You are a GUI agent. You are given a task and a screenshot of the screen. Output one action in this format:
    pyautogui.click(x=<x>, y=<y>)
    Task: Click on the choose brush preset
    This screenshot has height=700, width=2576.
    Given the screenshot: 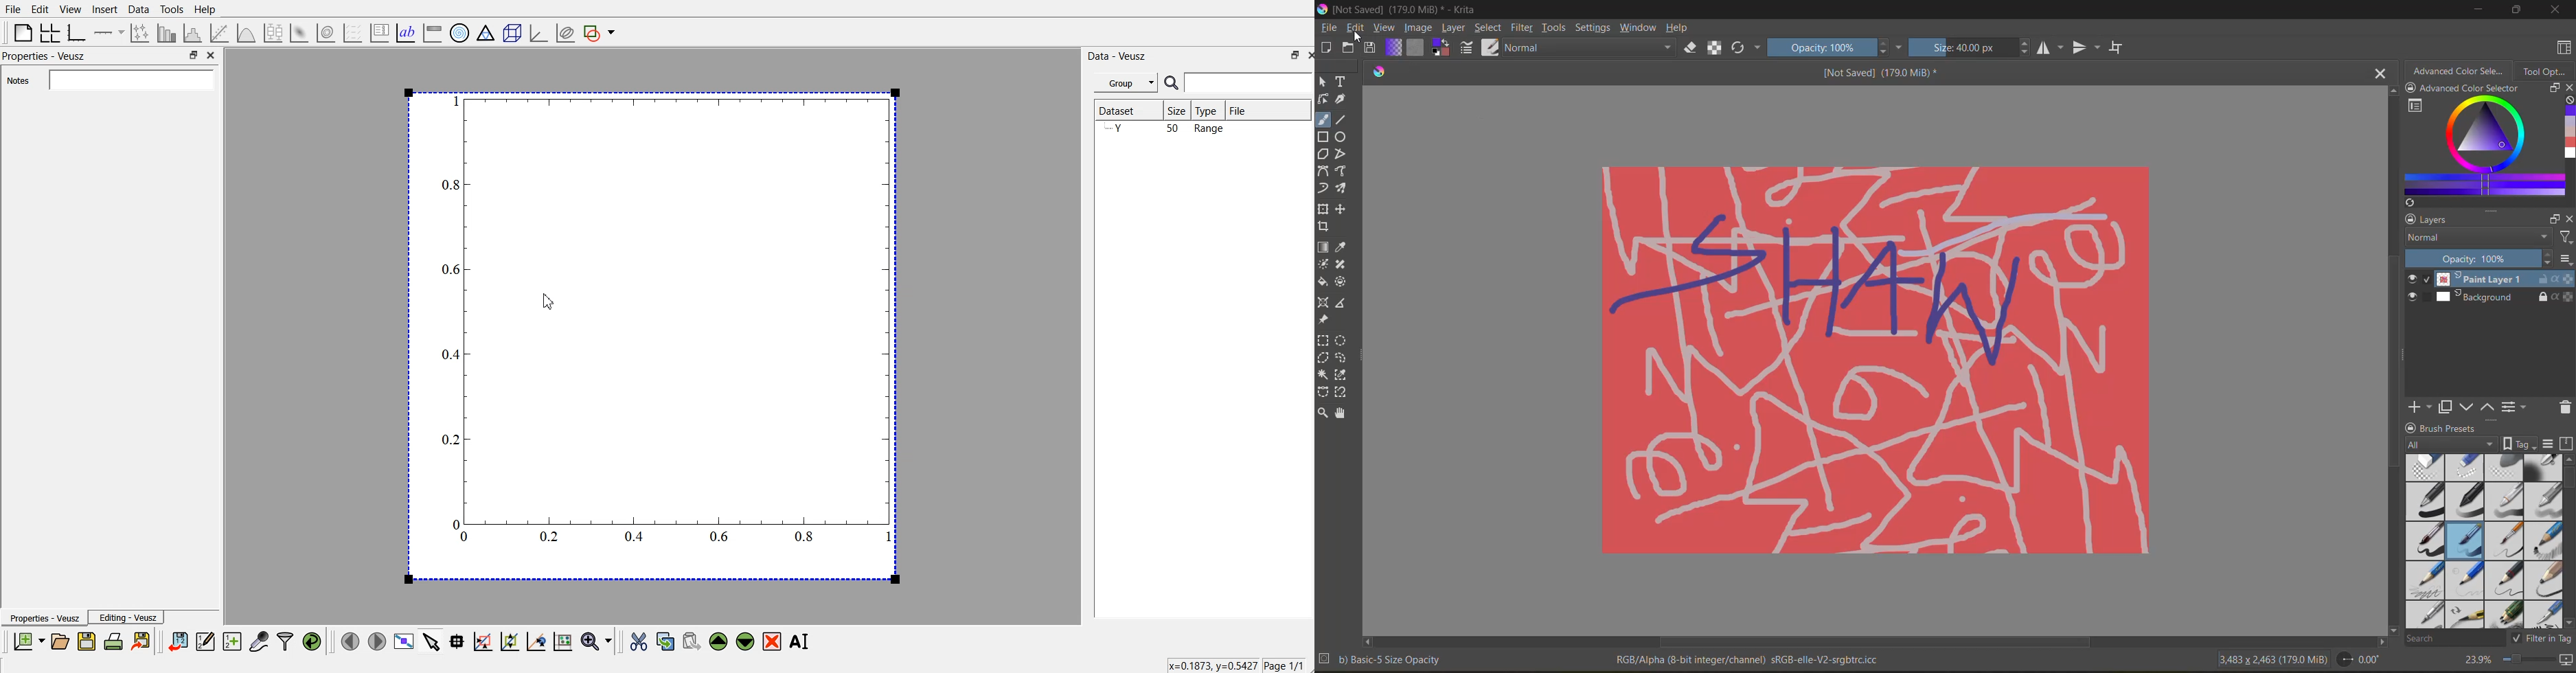 What is the action you would take?
    pyautogui.click(x=1491, y=47)
    